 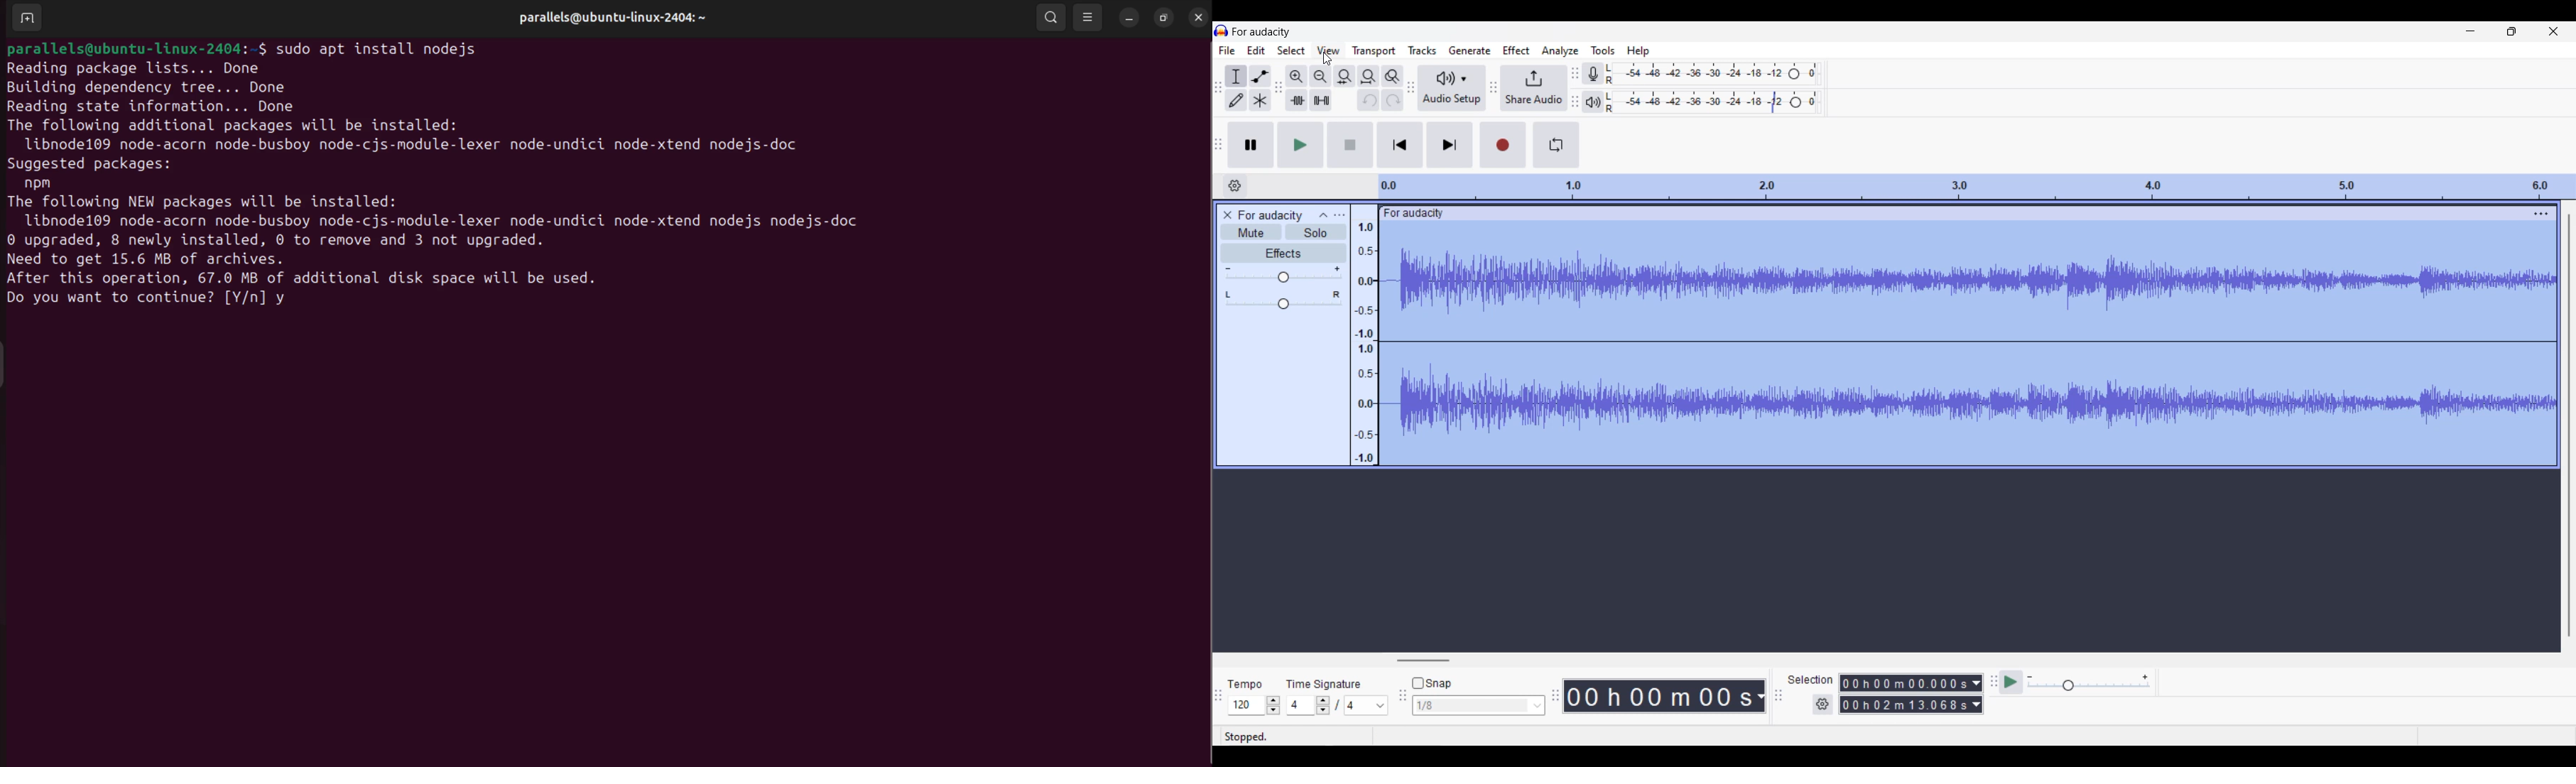 I want to click on Zoom toggle, so click(x=1393, y=76).